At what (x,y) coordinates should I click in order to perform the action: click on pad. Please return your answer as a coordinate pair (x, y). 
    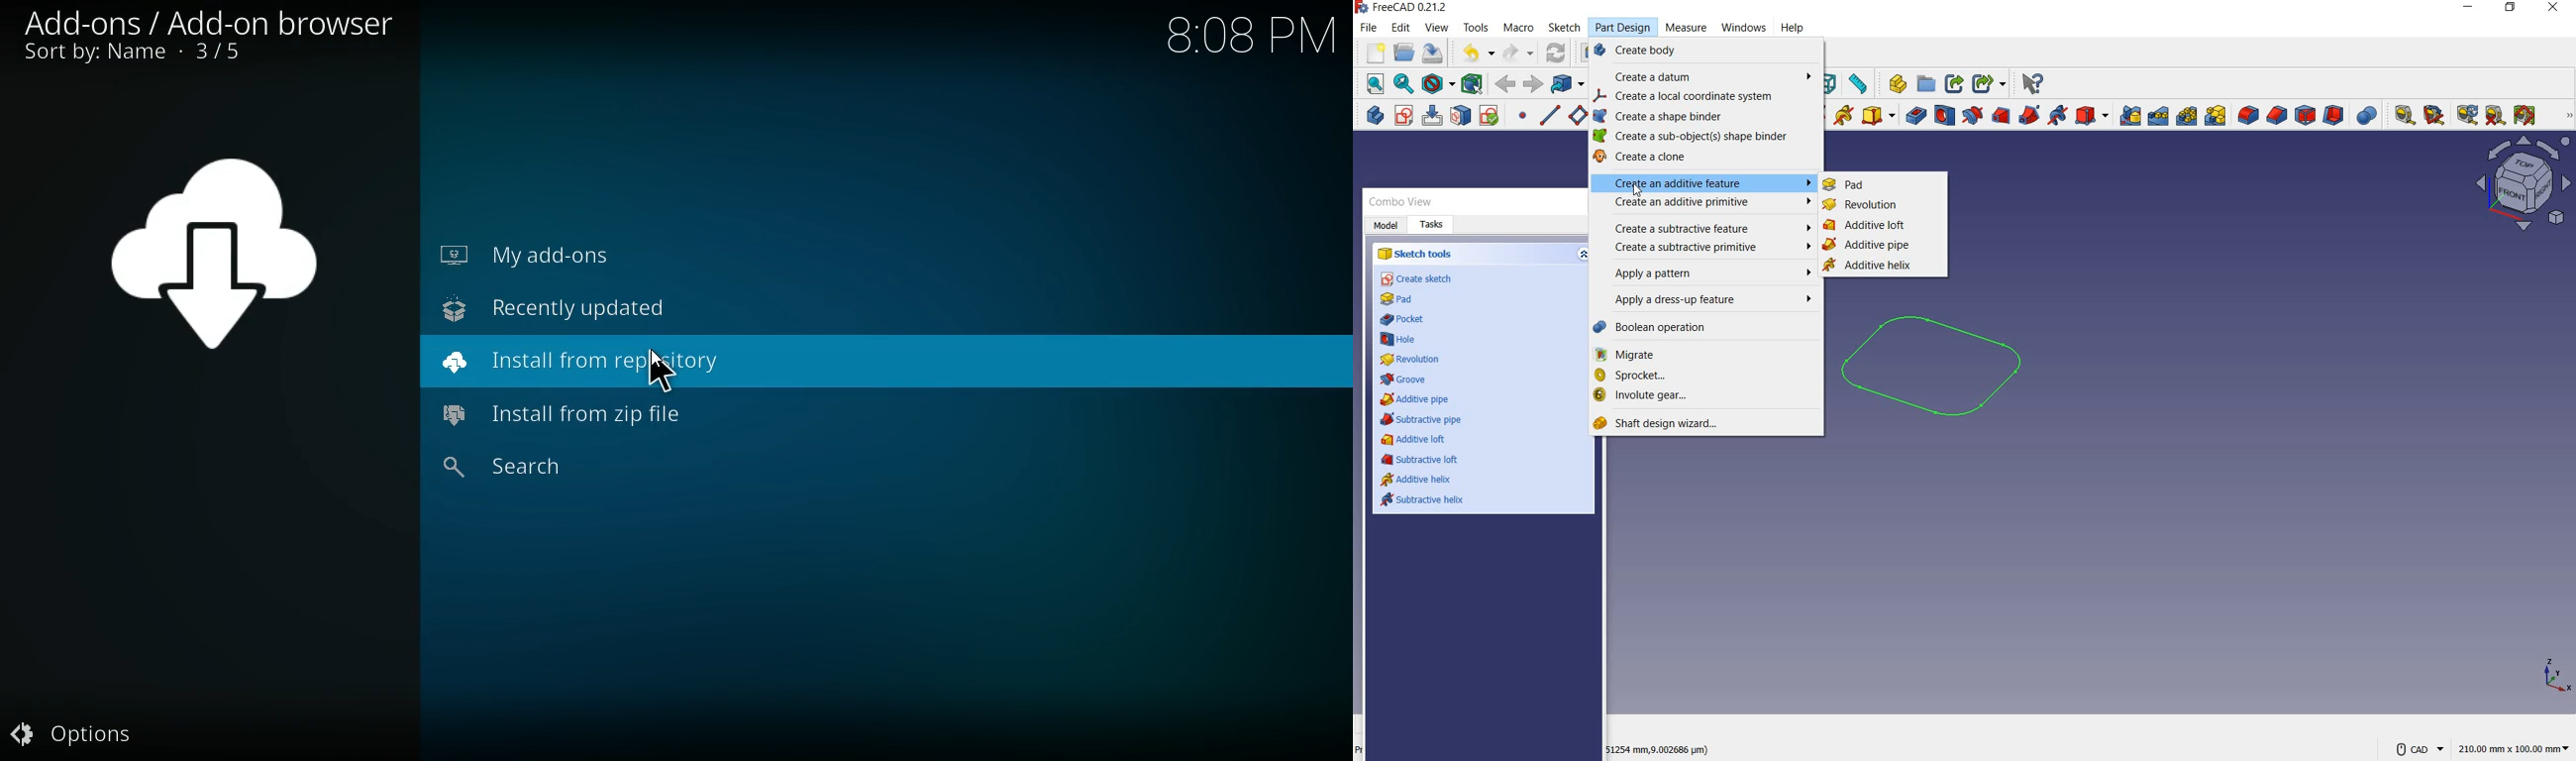
    Looking at the image, I should click on (1400, 300).